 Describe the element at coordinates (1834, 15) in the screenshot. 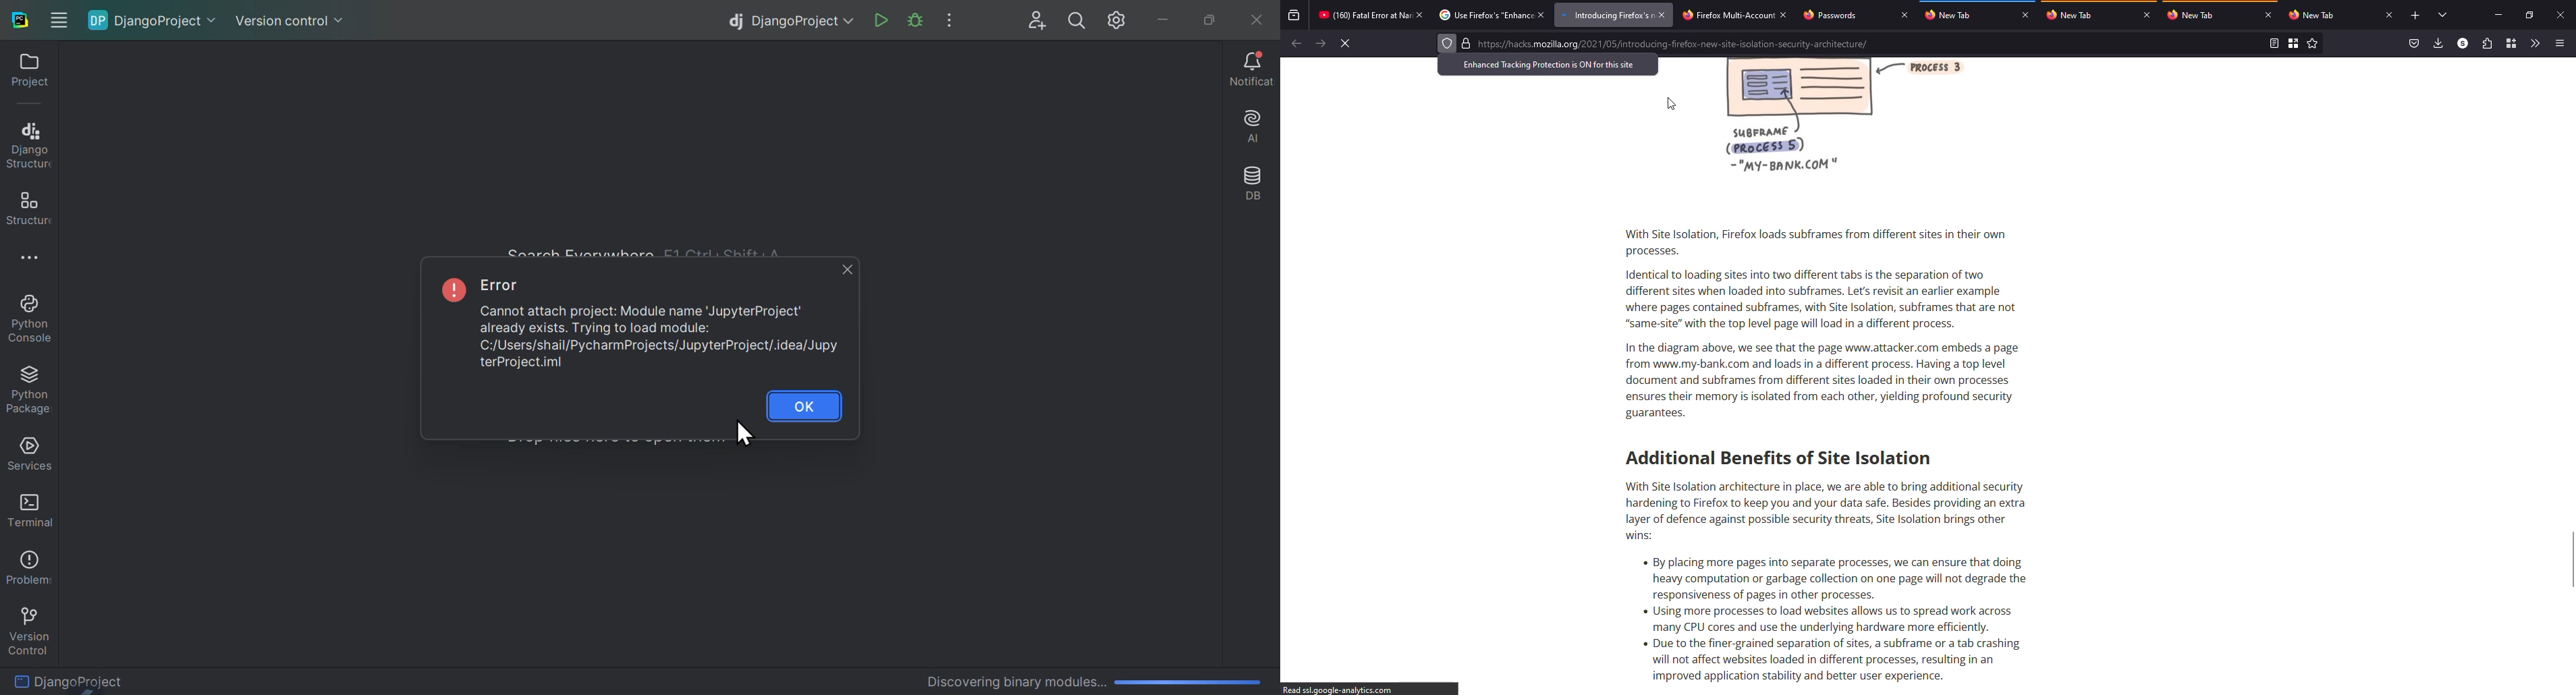

I see `tab` at that location.